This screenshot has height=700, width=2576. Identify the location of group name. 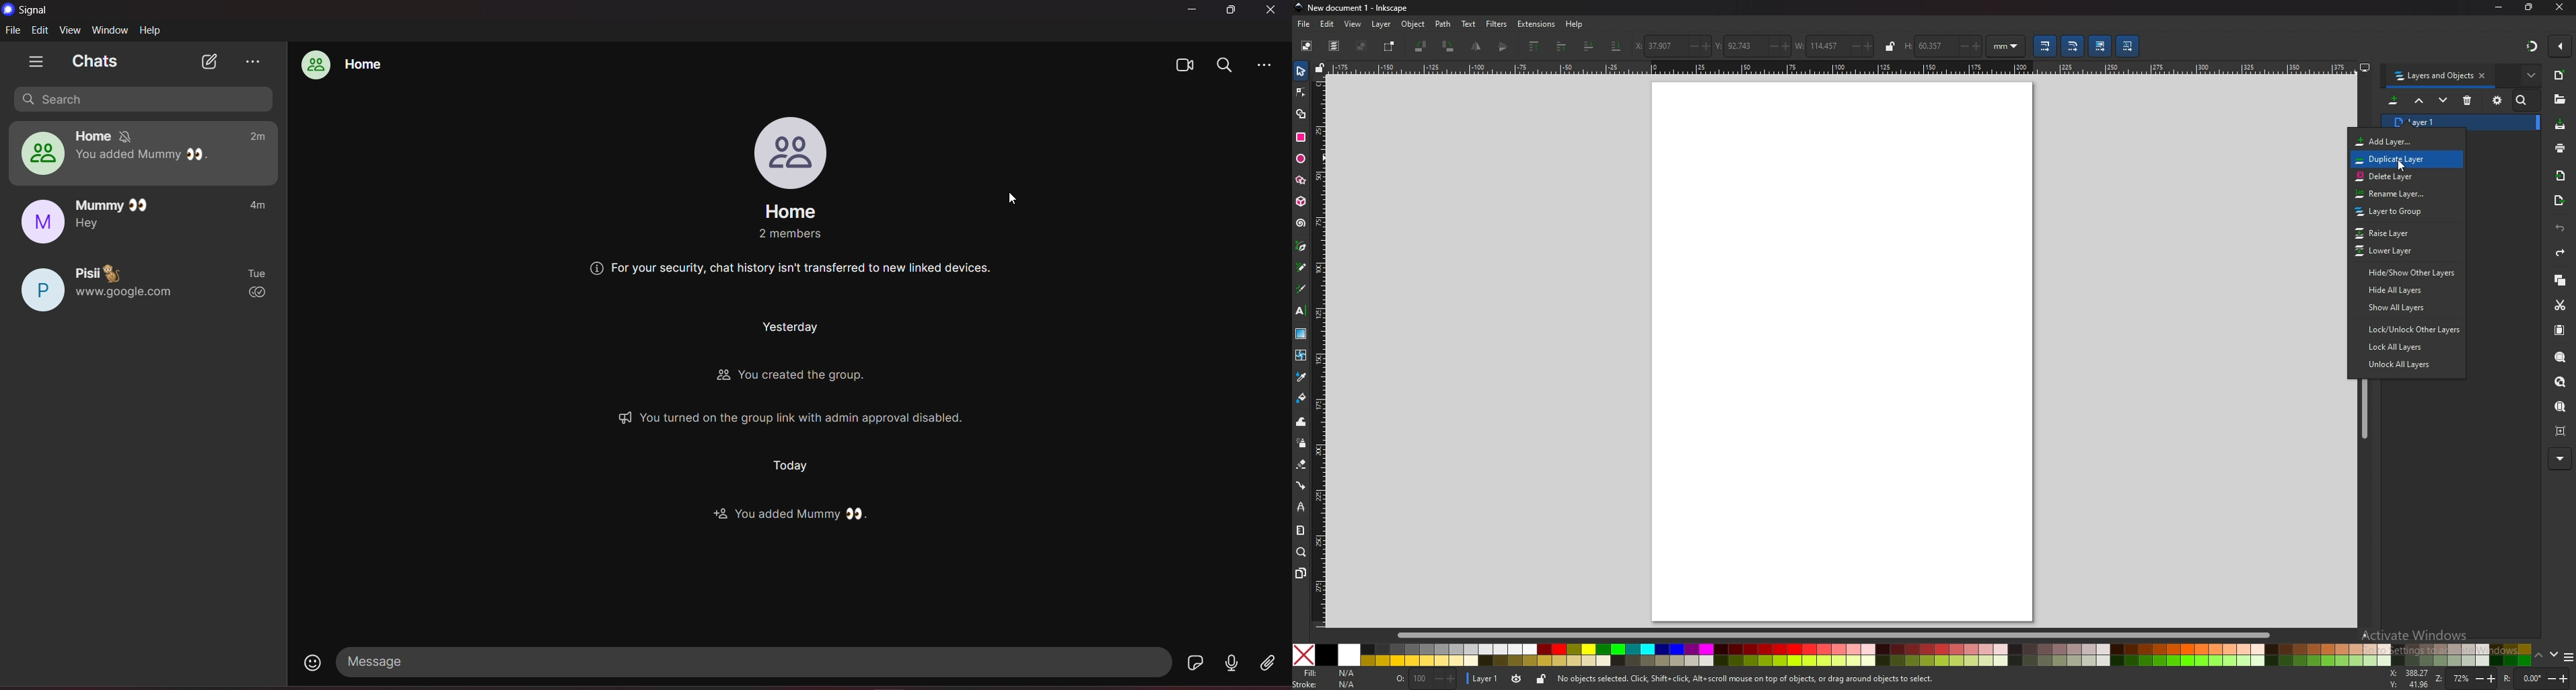
(791, 211).